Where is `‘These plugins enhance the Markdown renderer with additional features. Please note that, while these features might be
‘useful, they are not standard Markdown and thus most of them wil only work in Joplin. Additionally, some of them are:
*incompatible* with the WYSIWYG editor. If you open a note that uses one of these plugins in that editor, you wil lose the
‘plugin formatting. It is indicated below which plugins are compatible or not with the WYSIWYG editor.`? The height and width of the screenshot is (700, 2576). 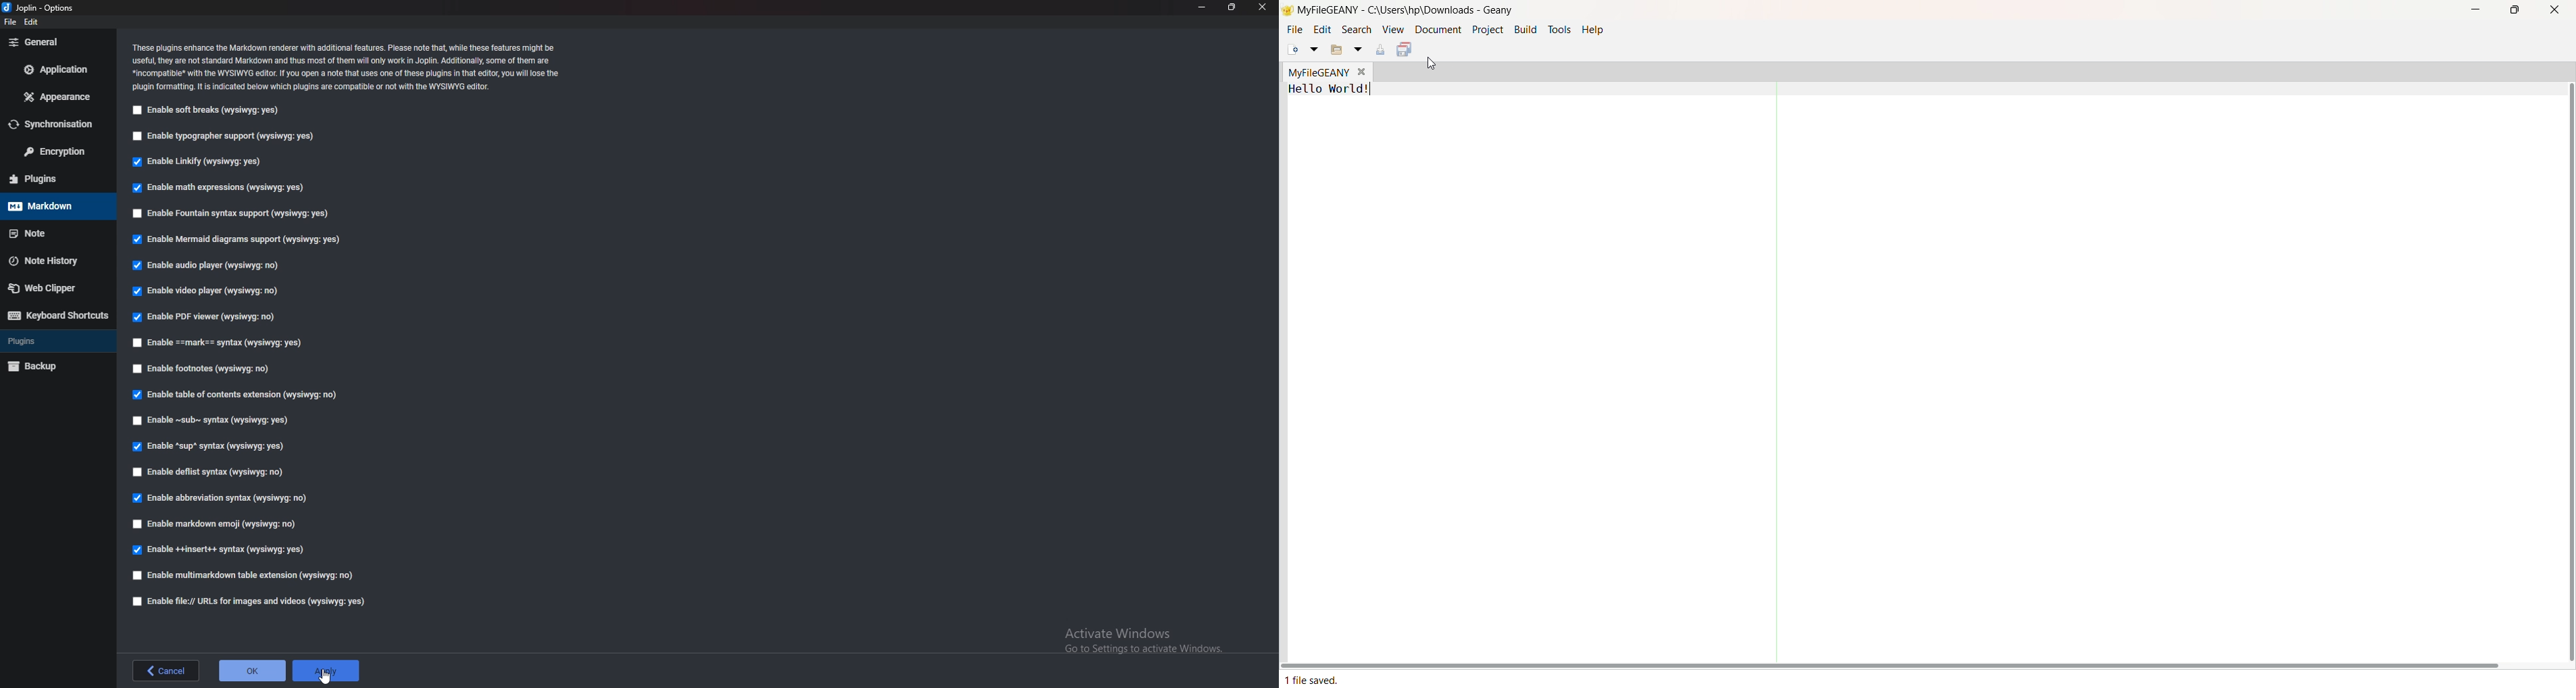
‘These plugins enhance the Markdown renderer with additional features. Please note that, while these features might be
‘useful, they are not standard Markdown and thus most of them wil only work in Joplin. Additionally, some of them are:
*incompatible* with the WYSIWYG editor. If you open a note that uses one of these plugins in that editor, you wil lose the
‘plugin formatting. It is indicated below which plugins are compatible or not with the WYSIWYG editor. is located at coordinates (347, 65).